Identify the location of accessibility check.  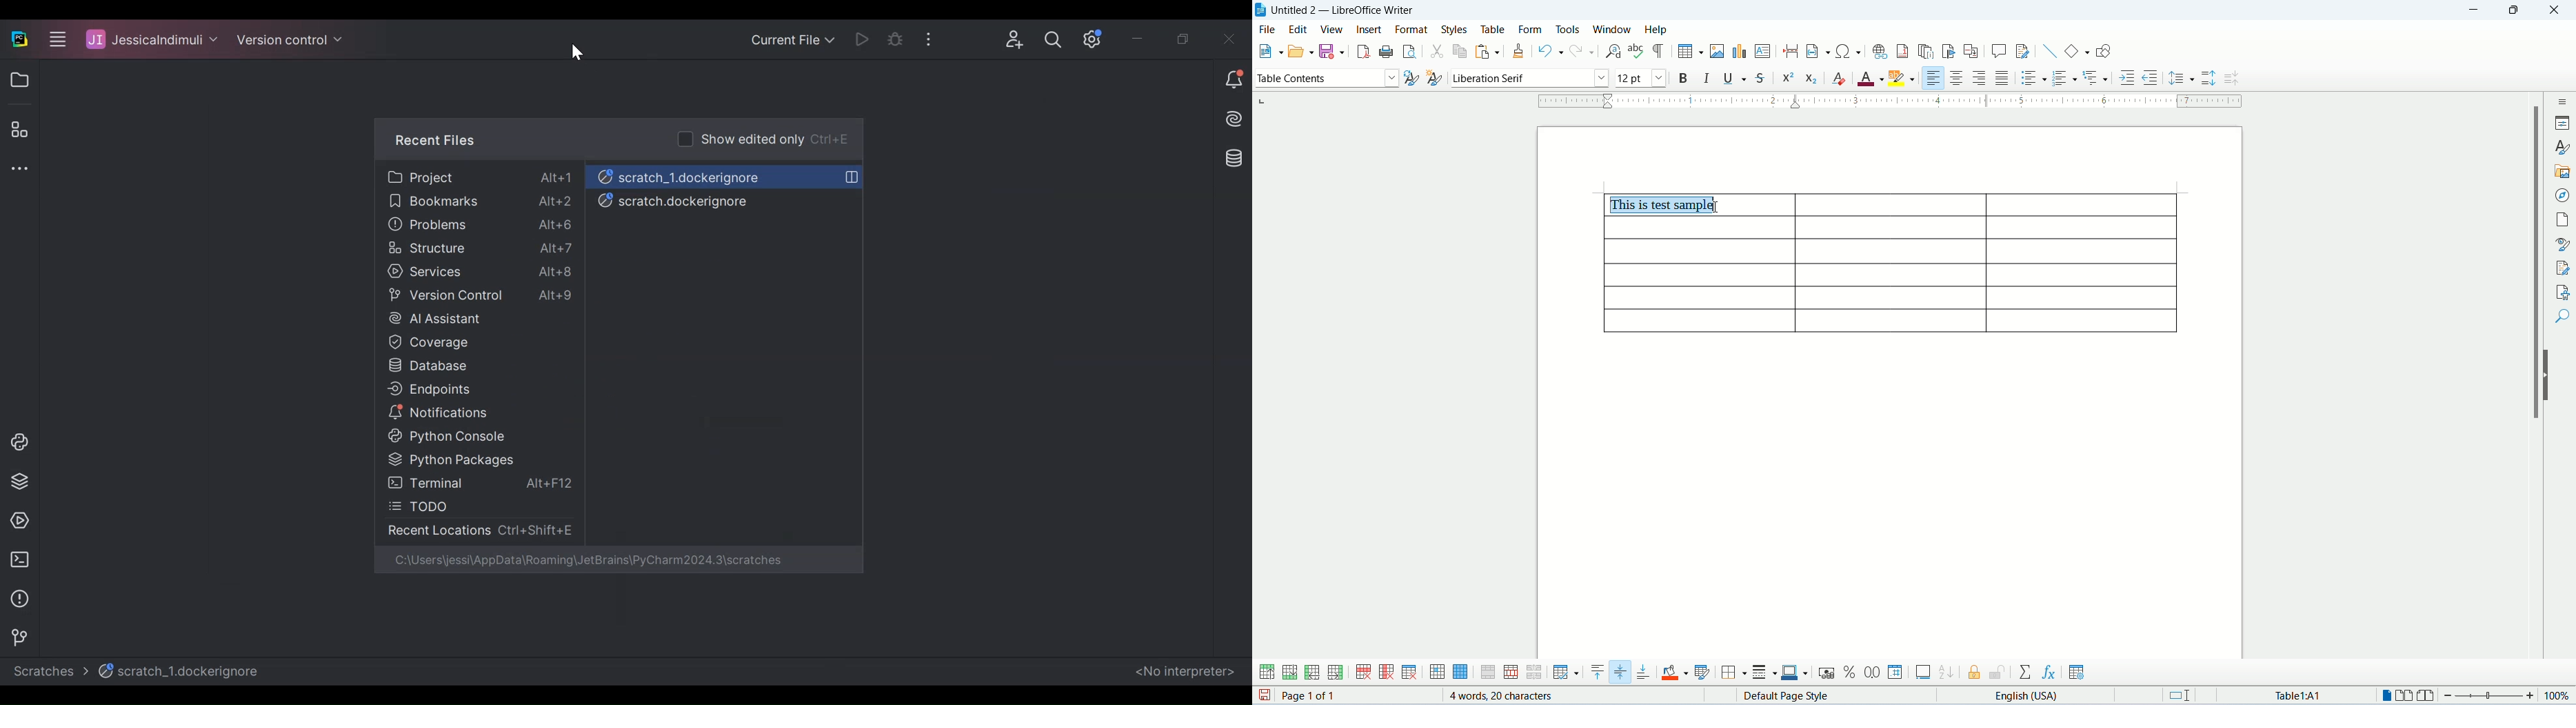
(2564, 290).